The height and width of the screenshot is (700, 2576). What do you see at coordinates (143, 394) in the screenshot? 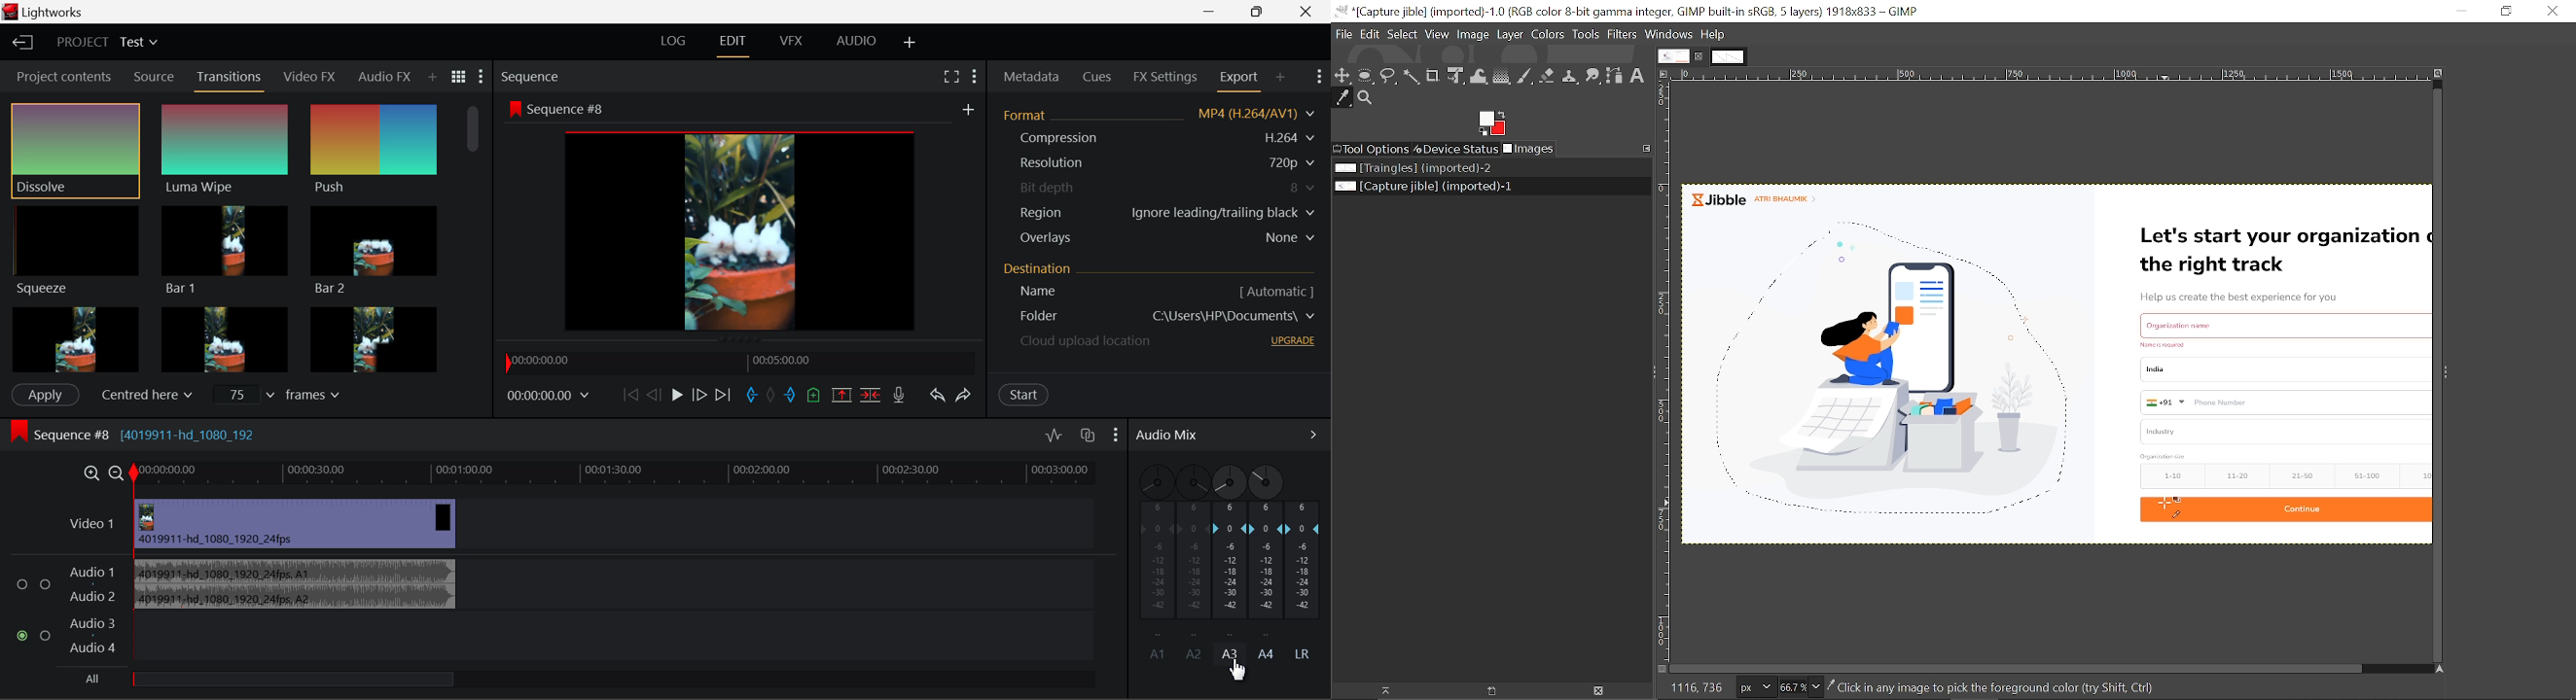
I see `Centered here` at bounding box center [143, 394].